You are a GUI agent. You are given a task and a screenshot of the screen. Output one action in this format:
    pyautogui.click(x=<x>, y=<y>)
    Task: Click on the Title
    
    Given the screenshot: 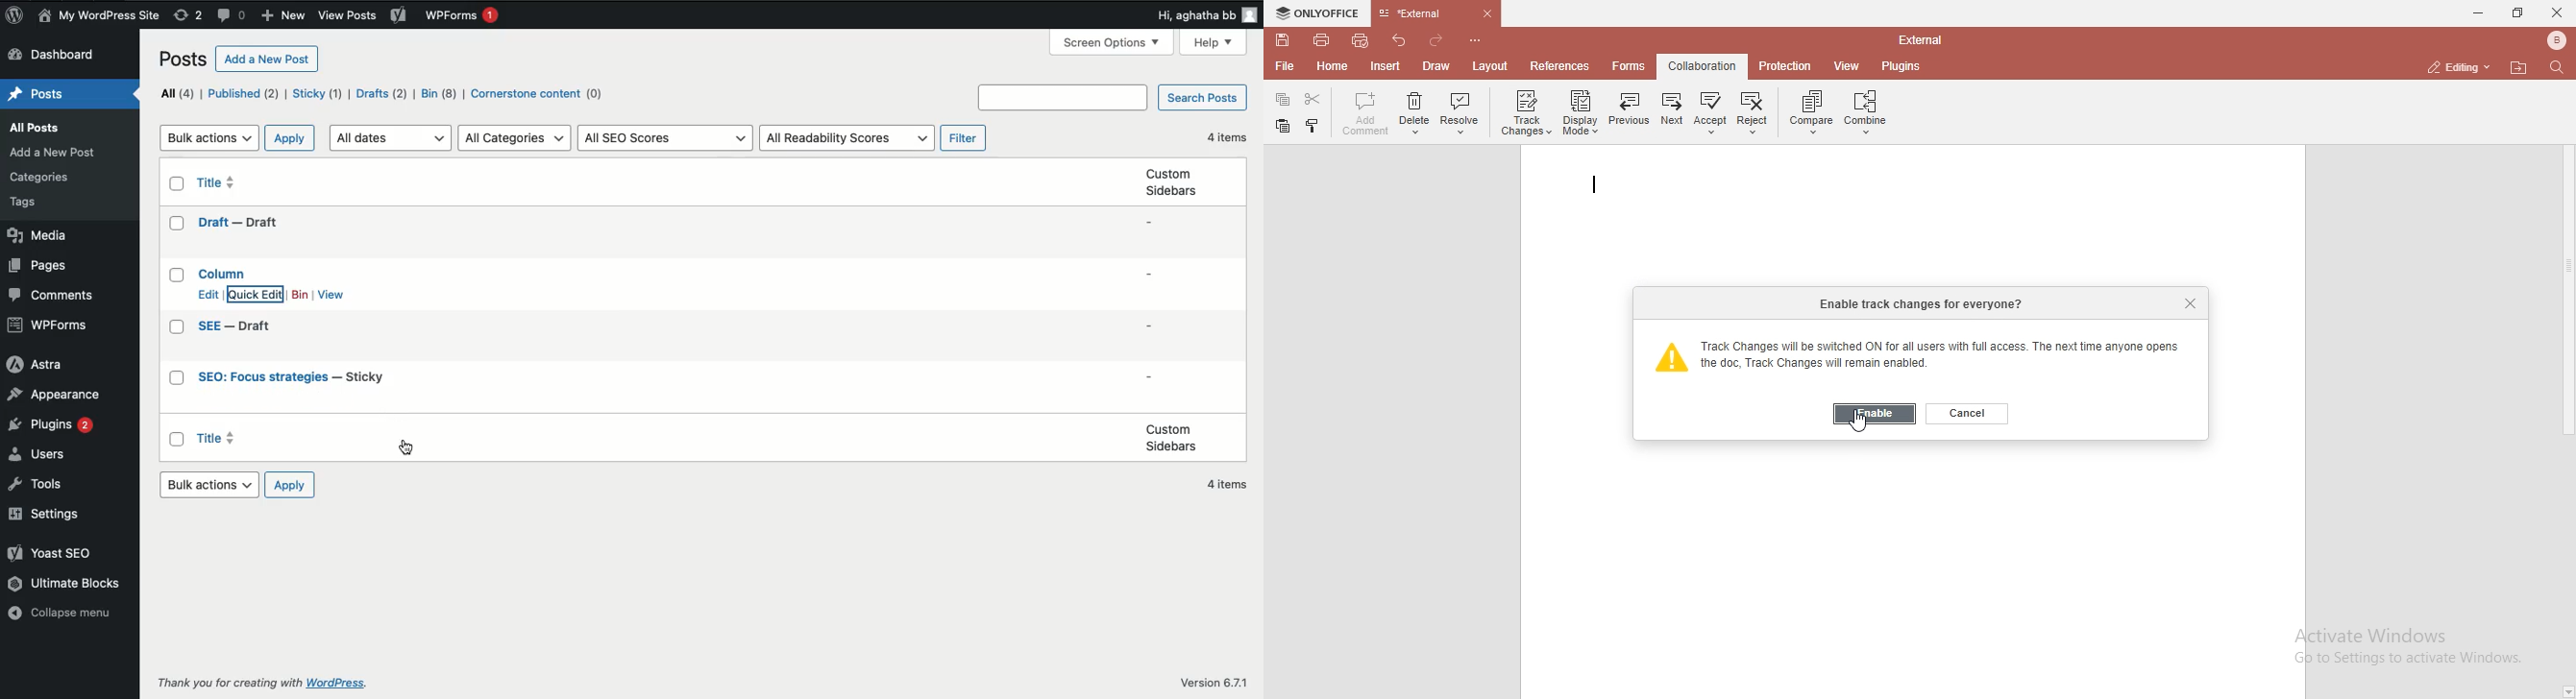 What is the action you would take?
    pyautogui.click(x=257, y=228)
    